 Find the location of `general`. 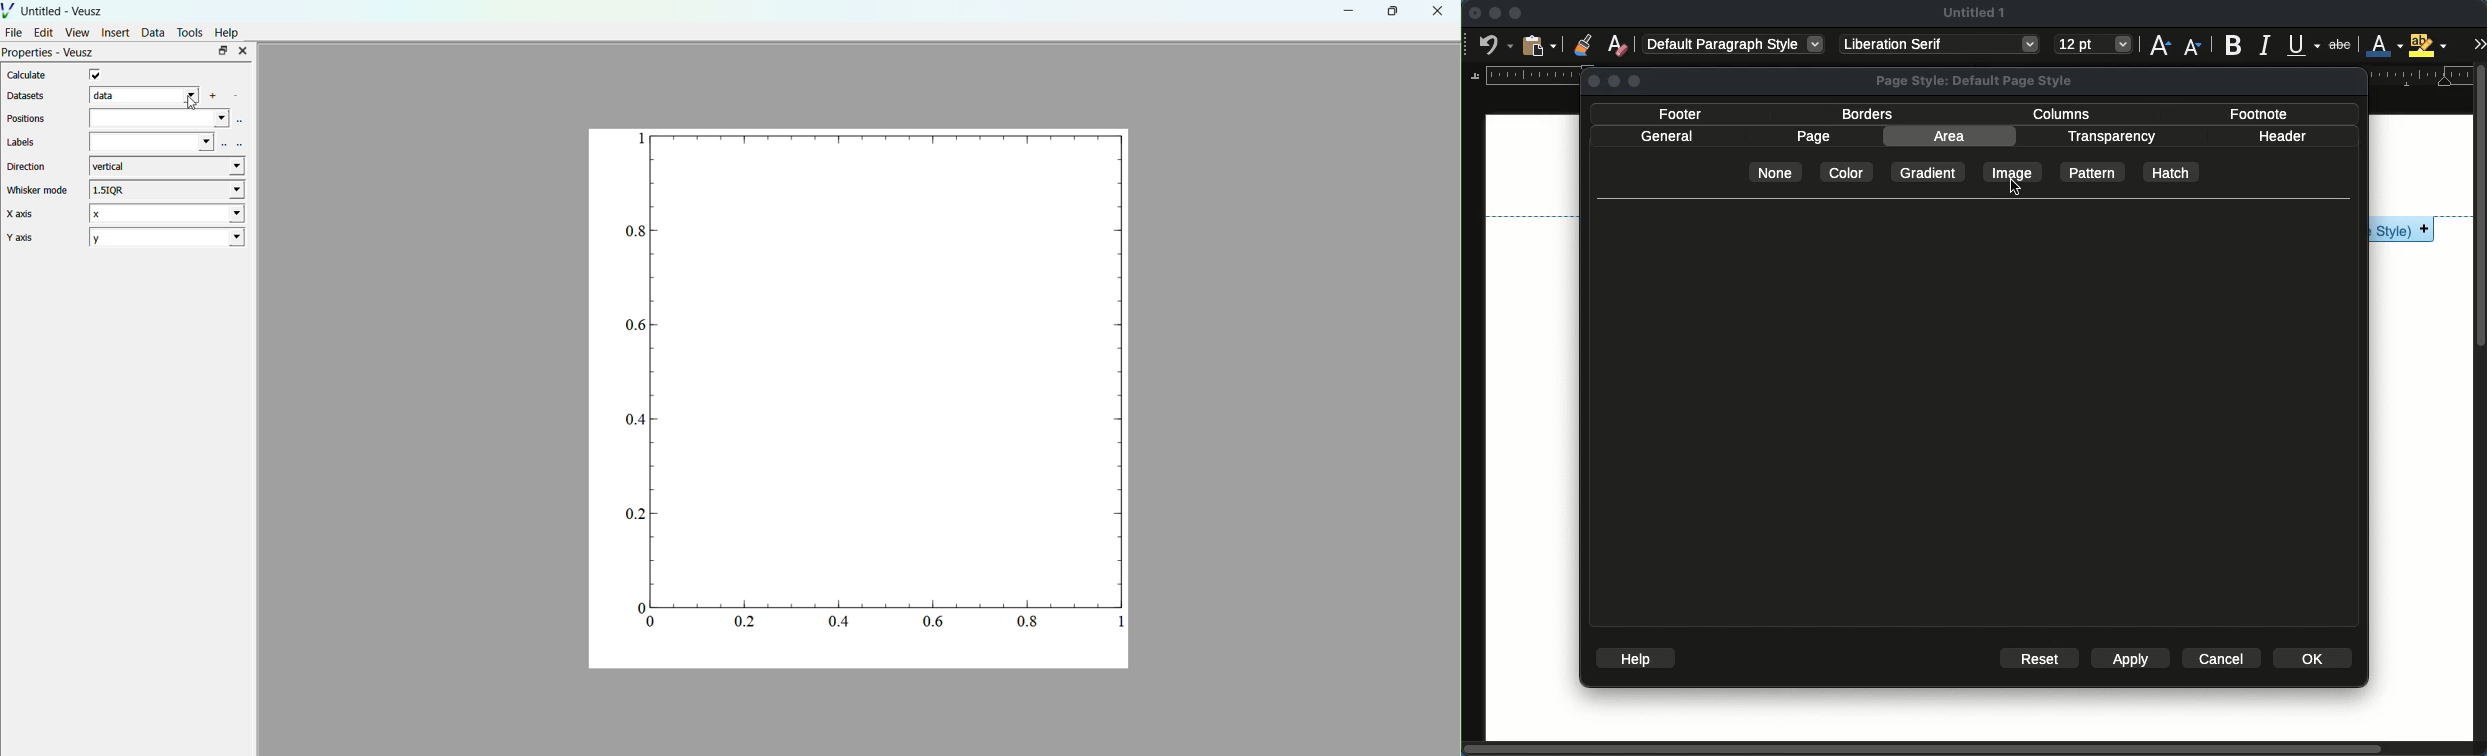

general is located at coordinates (1667, 137).